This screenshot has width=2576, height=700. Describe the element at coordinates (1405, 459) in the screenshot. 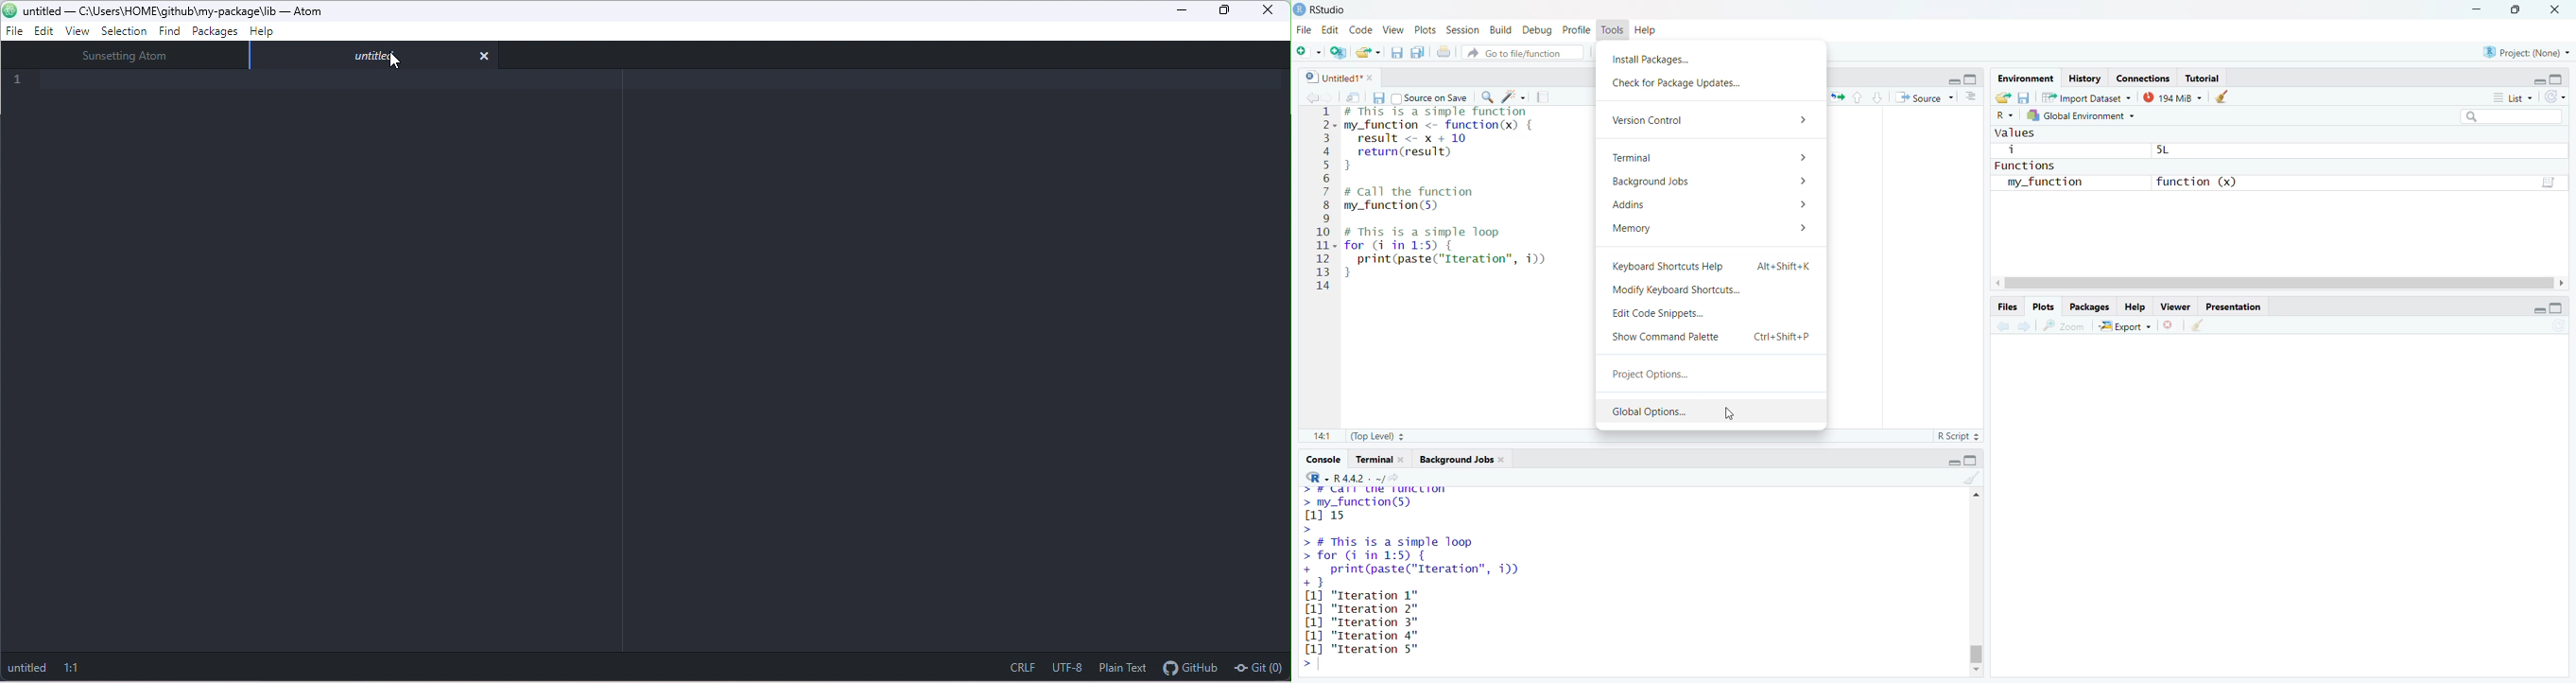

I see `close ` at that location.